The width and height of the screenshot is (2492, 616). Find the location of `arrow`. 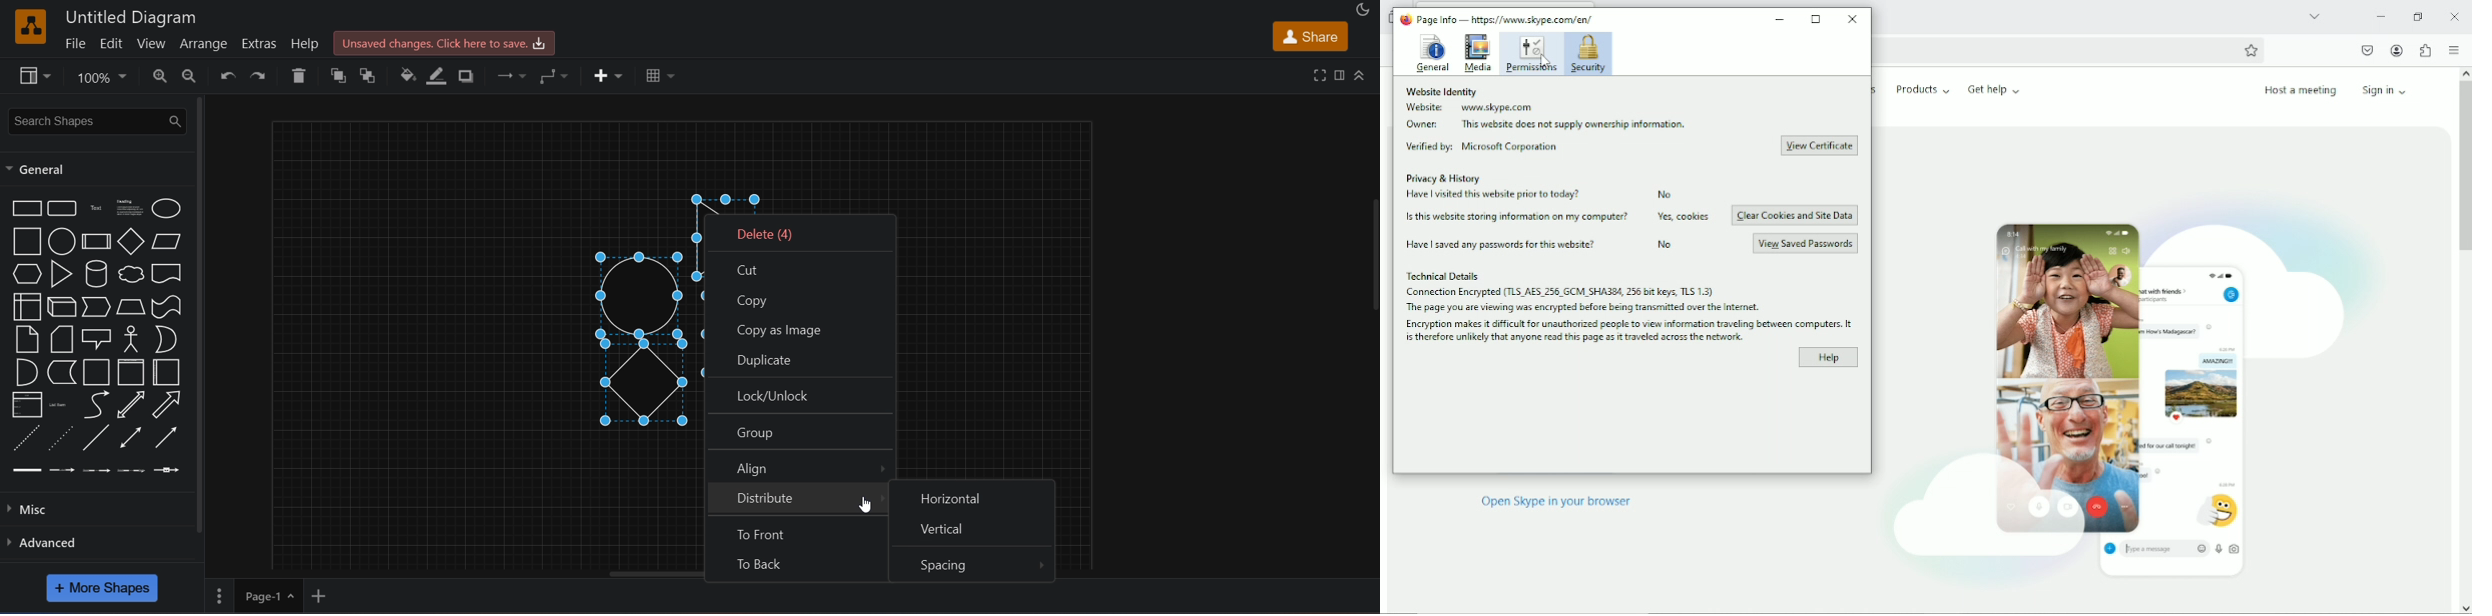

arrow is located at coordinates (97, 405).